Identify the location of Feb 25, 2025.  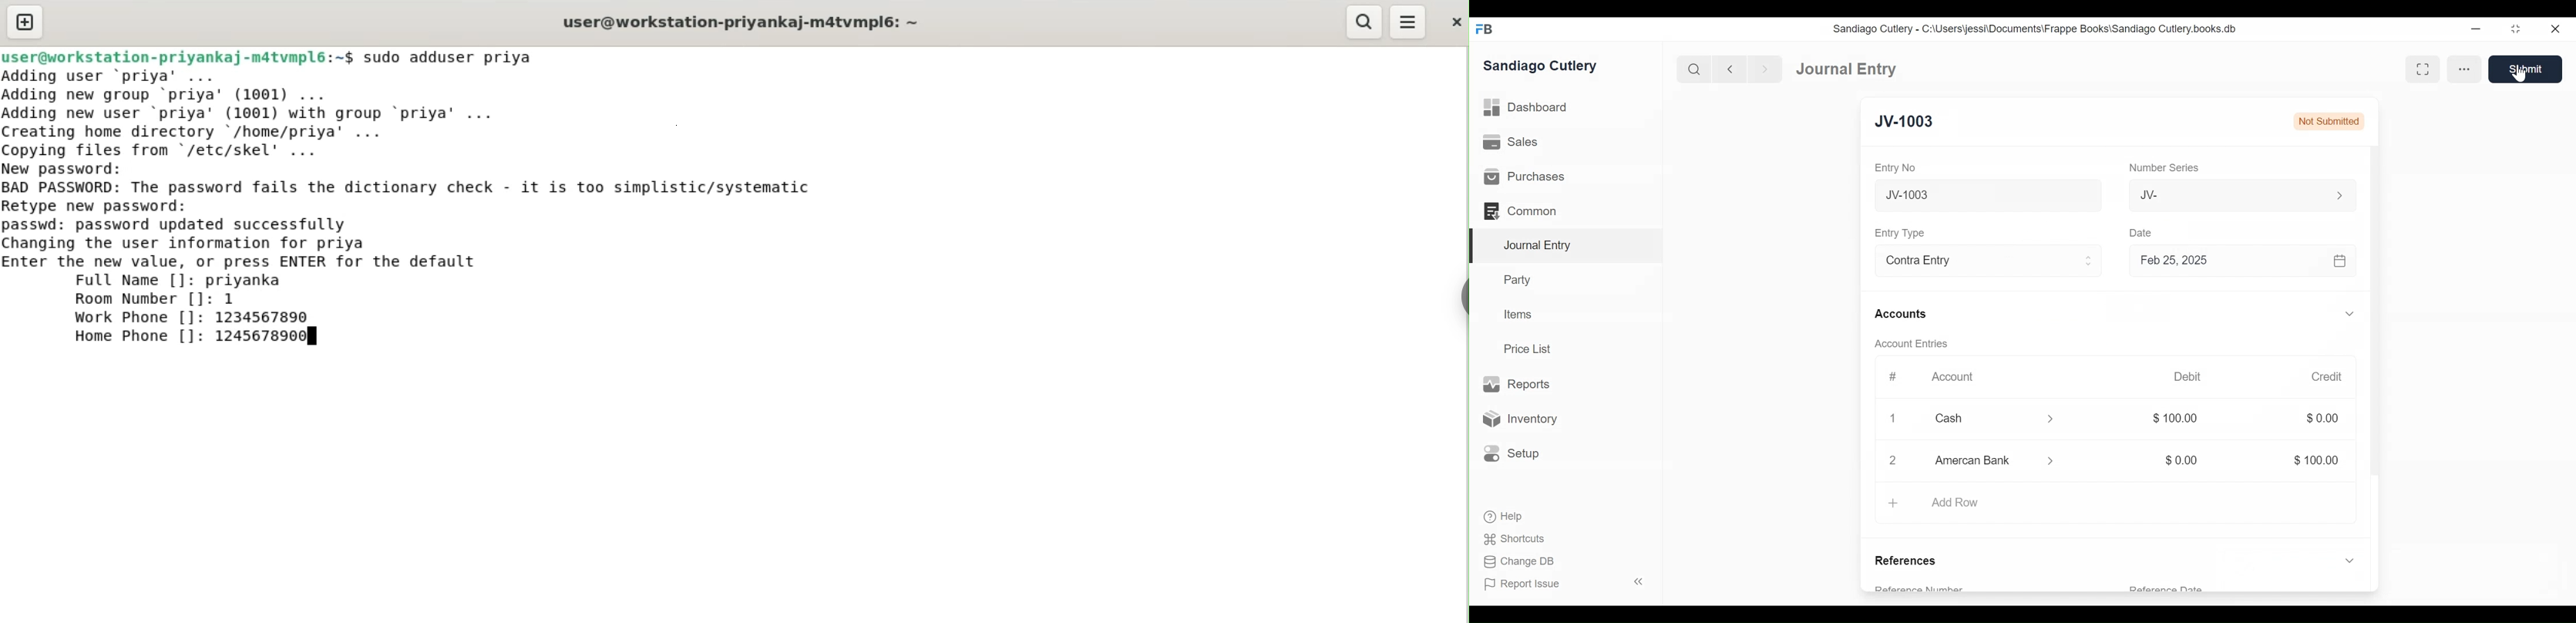
(2244, 263).